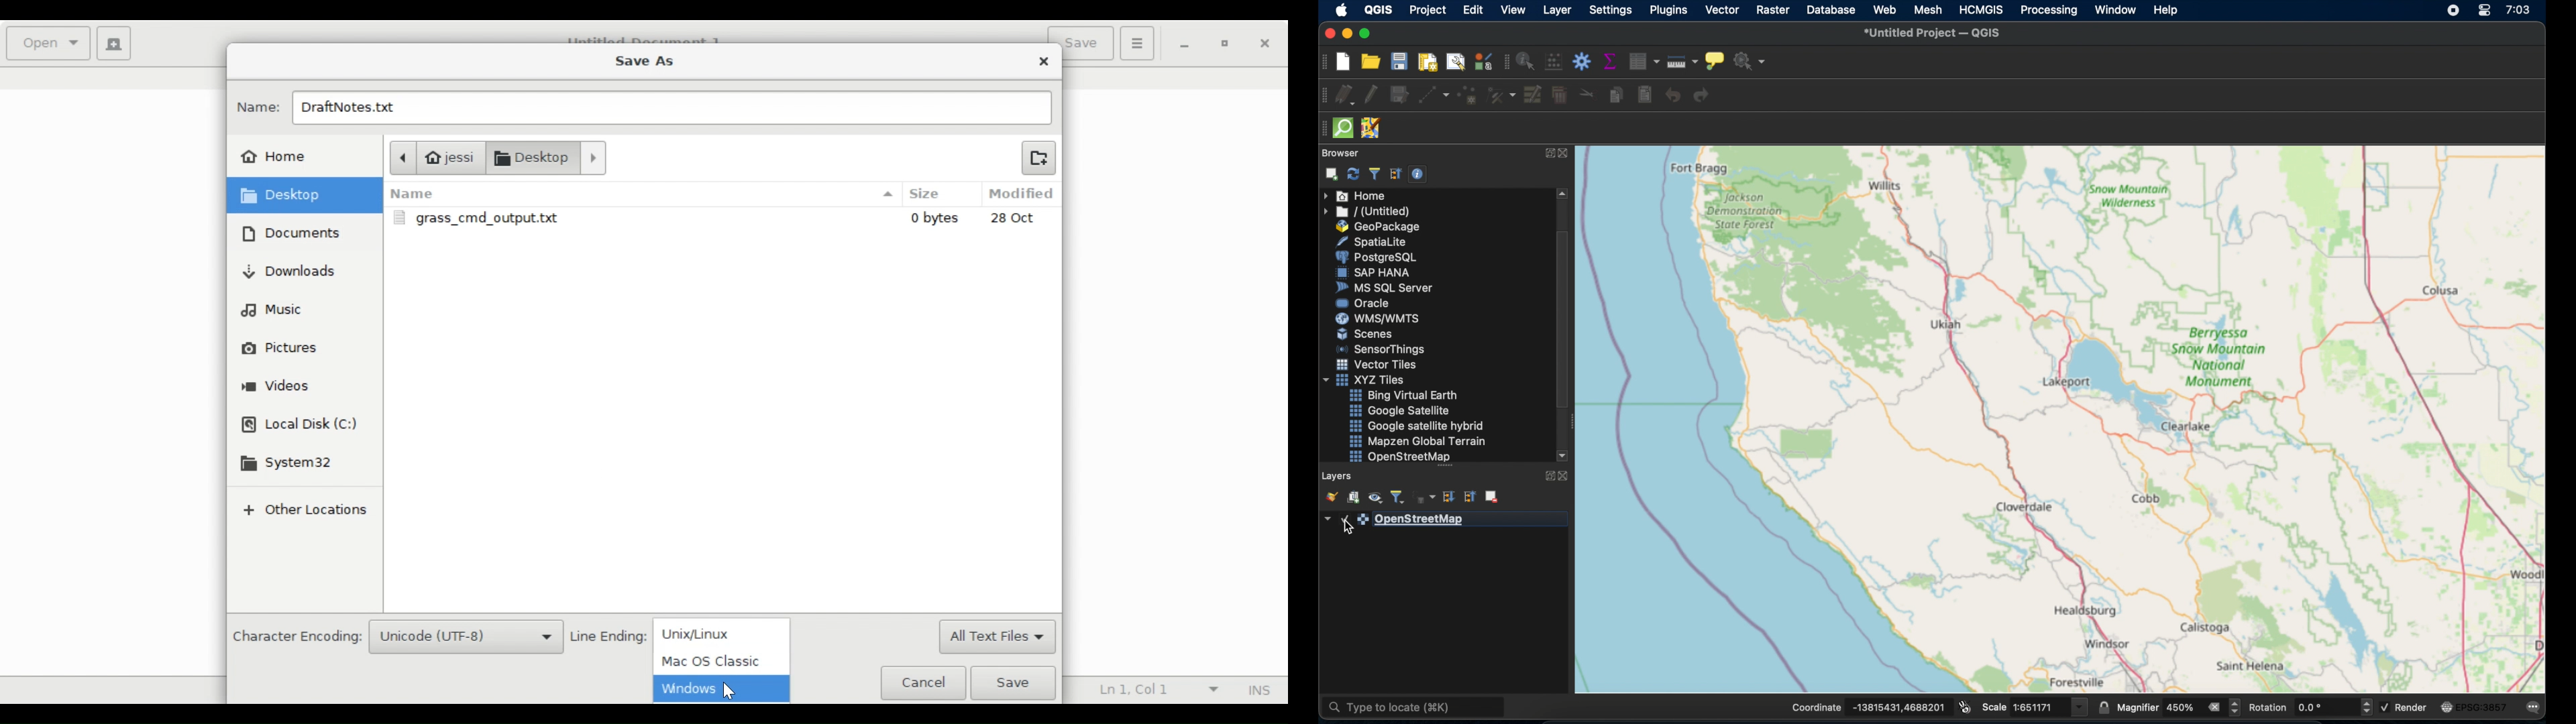  I want to click on rotation, so click(2311, 708).